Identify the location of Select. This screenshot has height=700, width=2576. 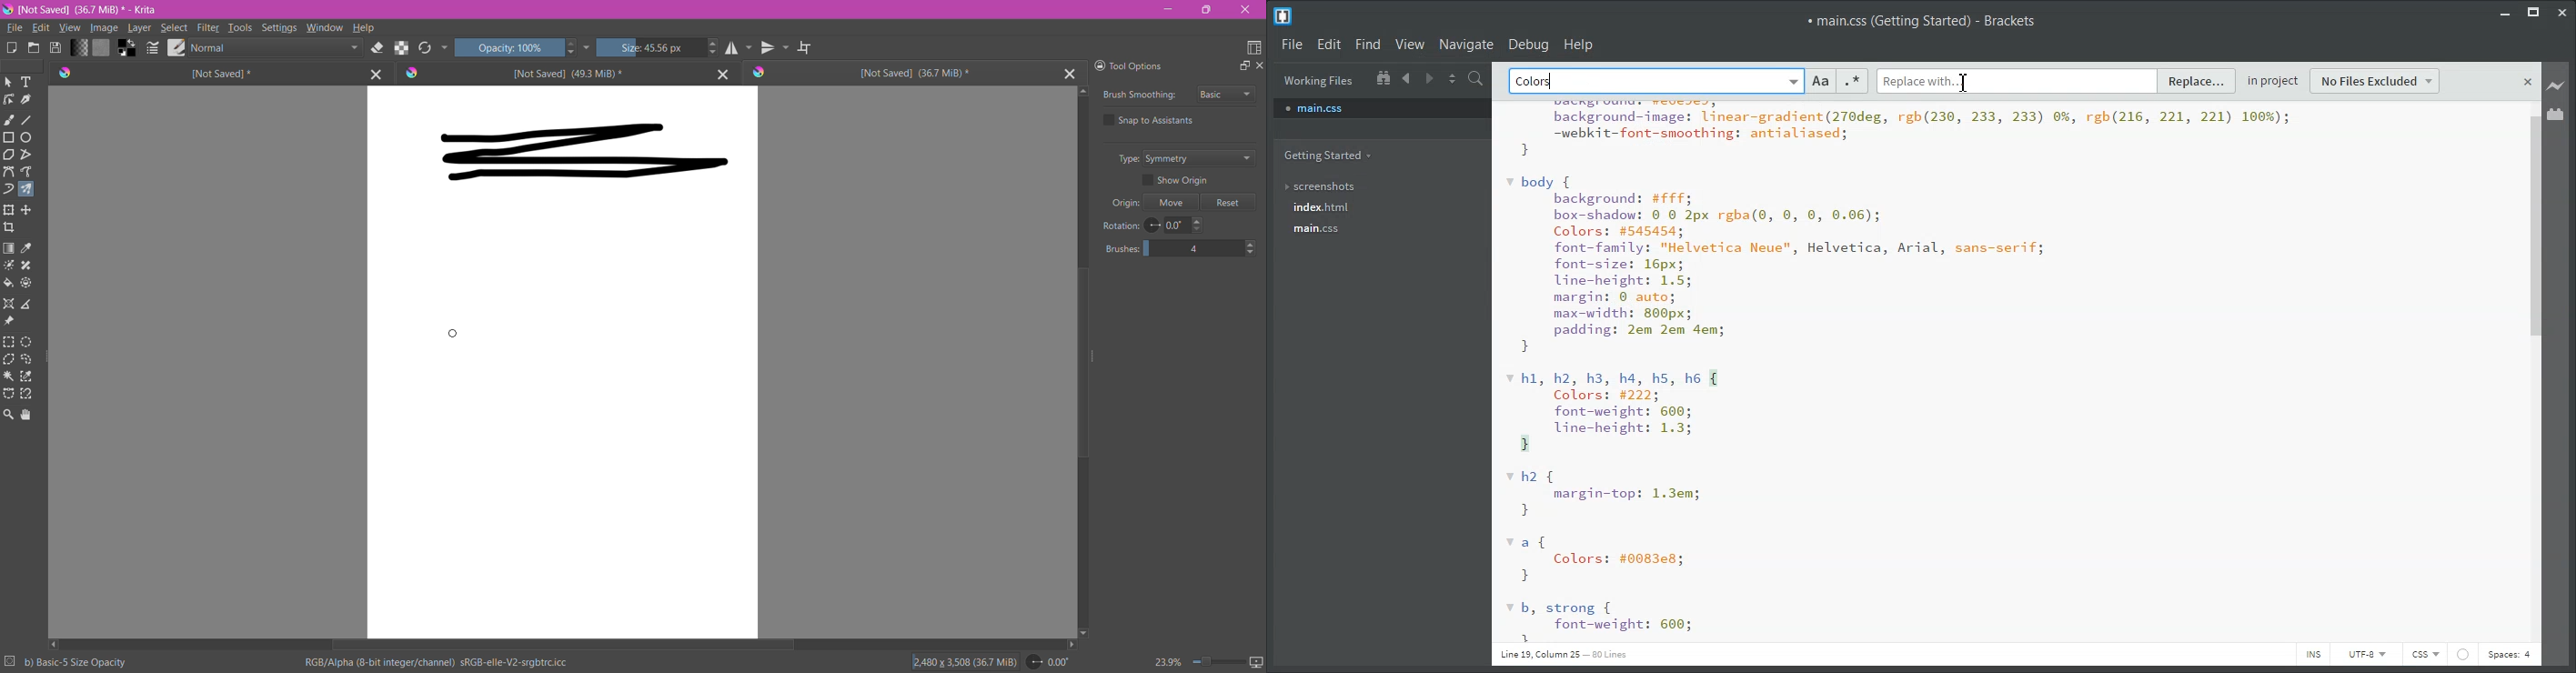
(174, 28).